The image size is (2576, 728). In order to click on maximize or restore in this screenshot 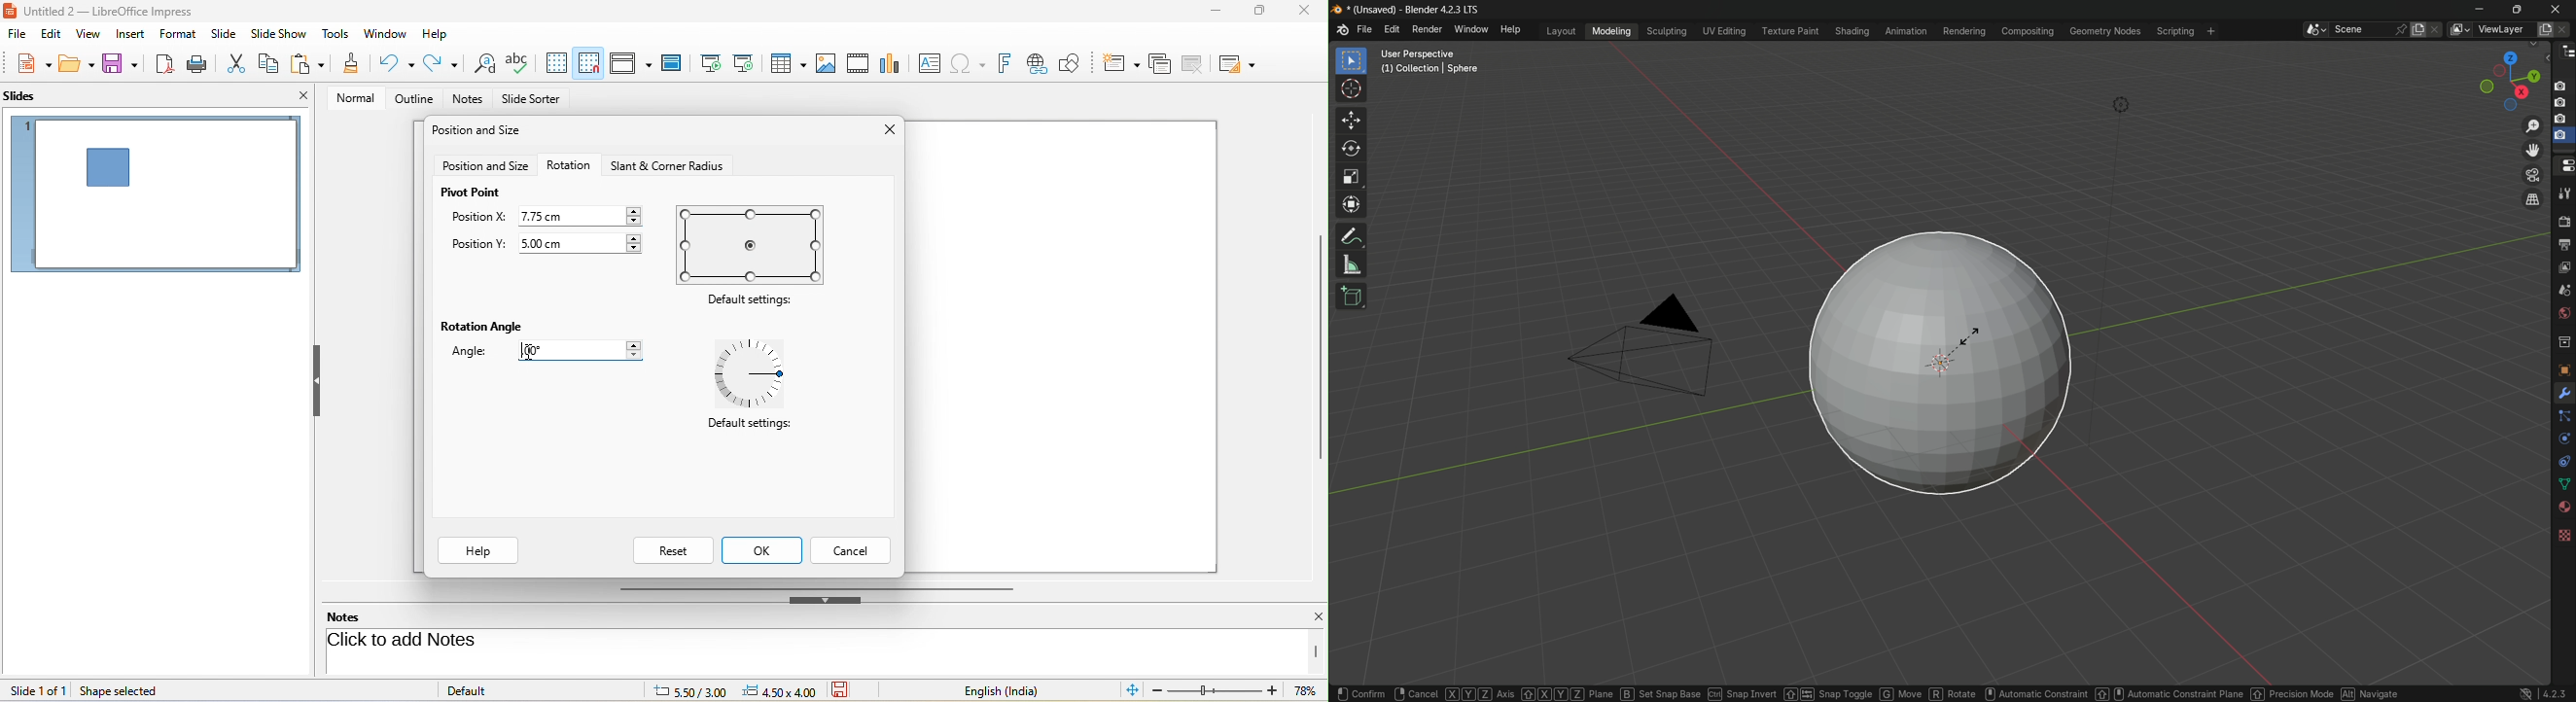, I will do `click(2517, 9)`.